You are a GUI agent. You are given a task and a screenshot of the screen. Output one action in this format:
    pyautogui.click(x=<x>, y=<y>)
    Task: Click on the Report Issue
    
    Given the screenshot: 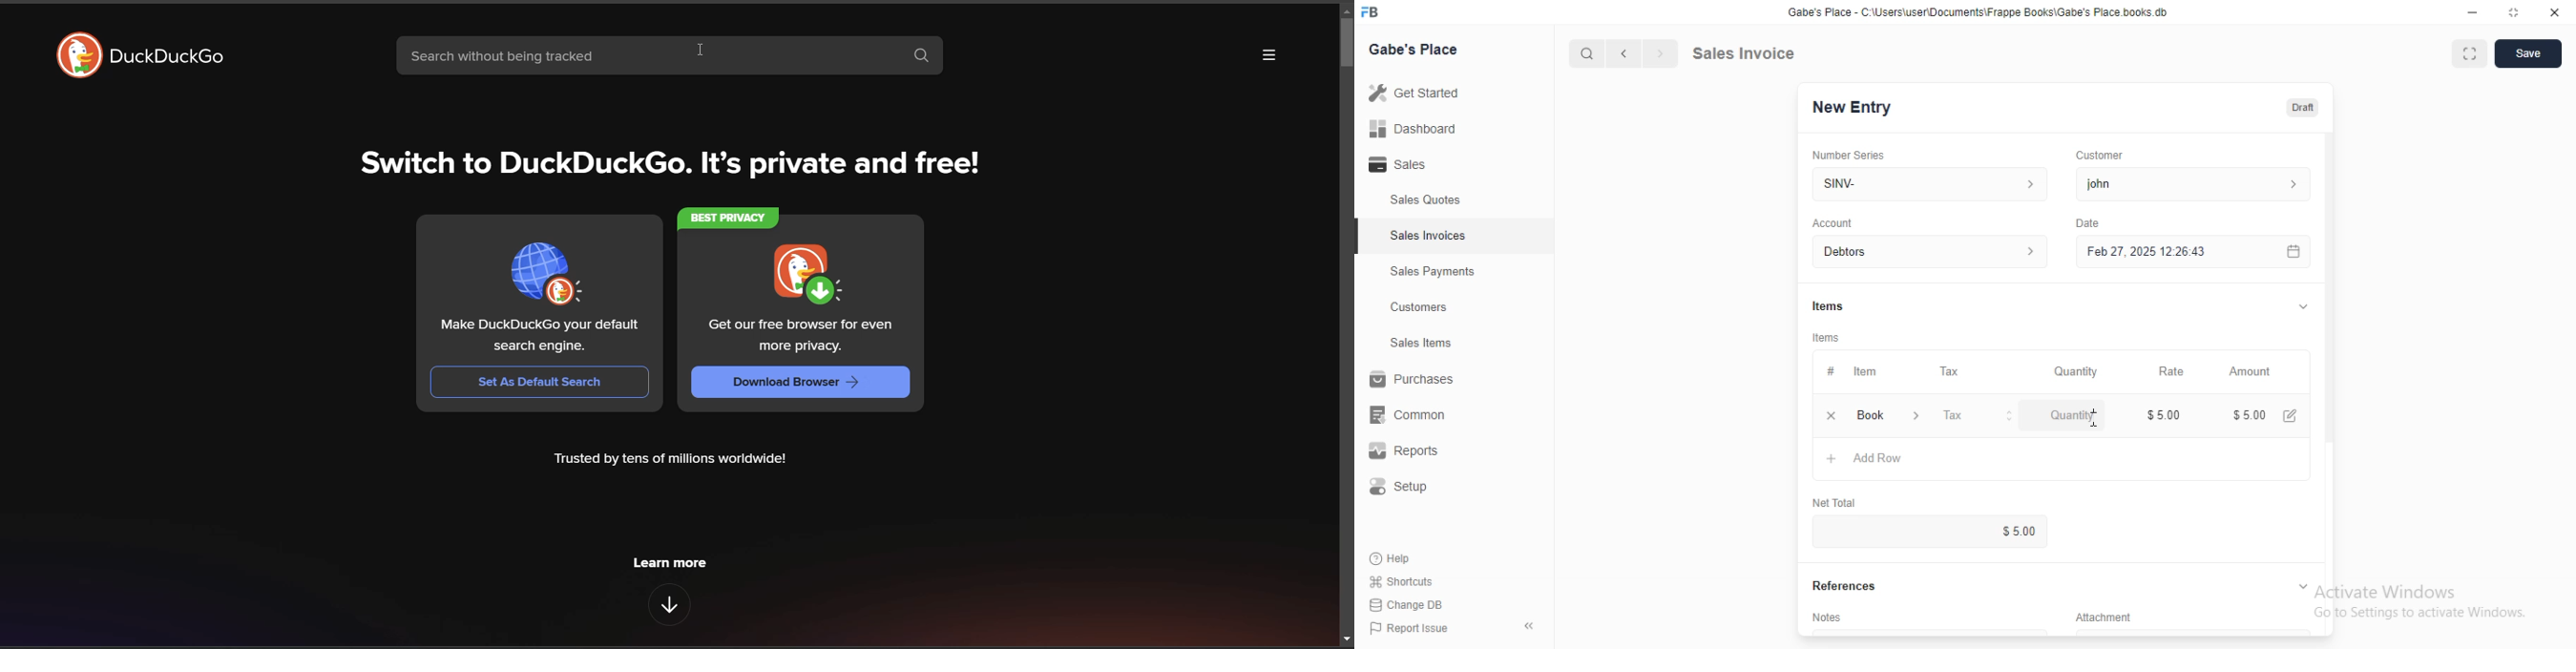 What is the action you would take?
    pyautogui.click(x=1413, y=630)
    